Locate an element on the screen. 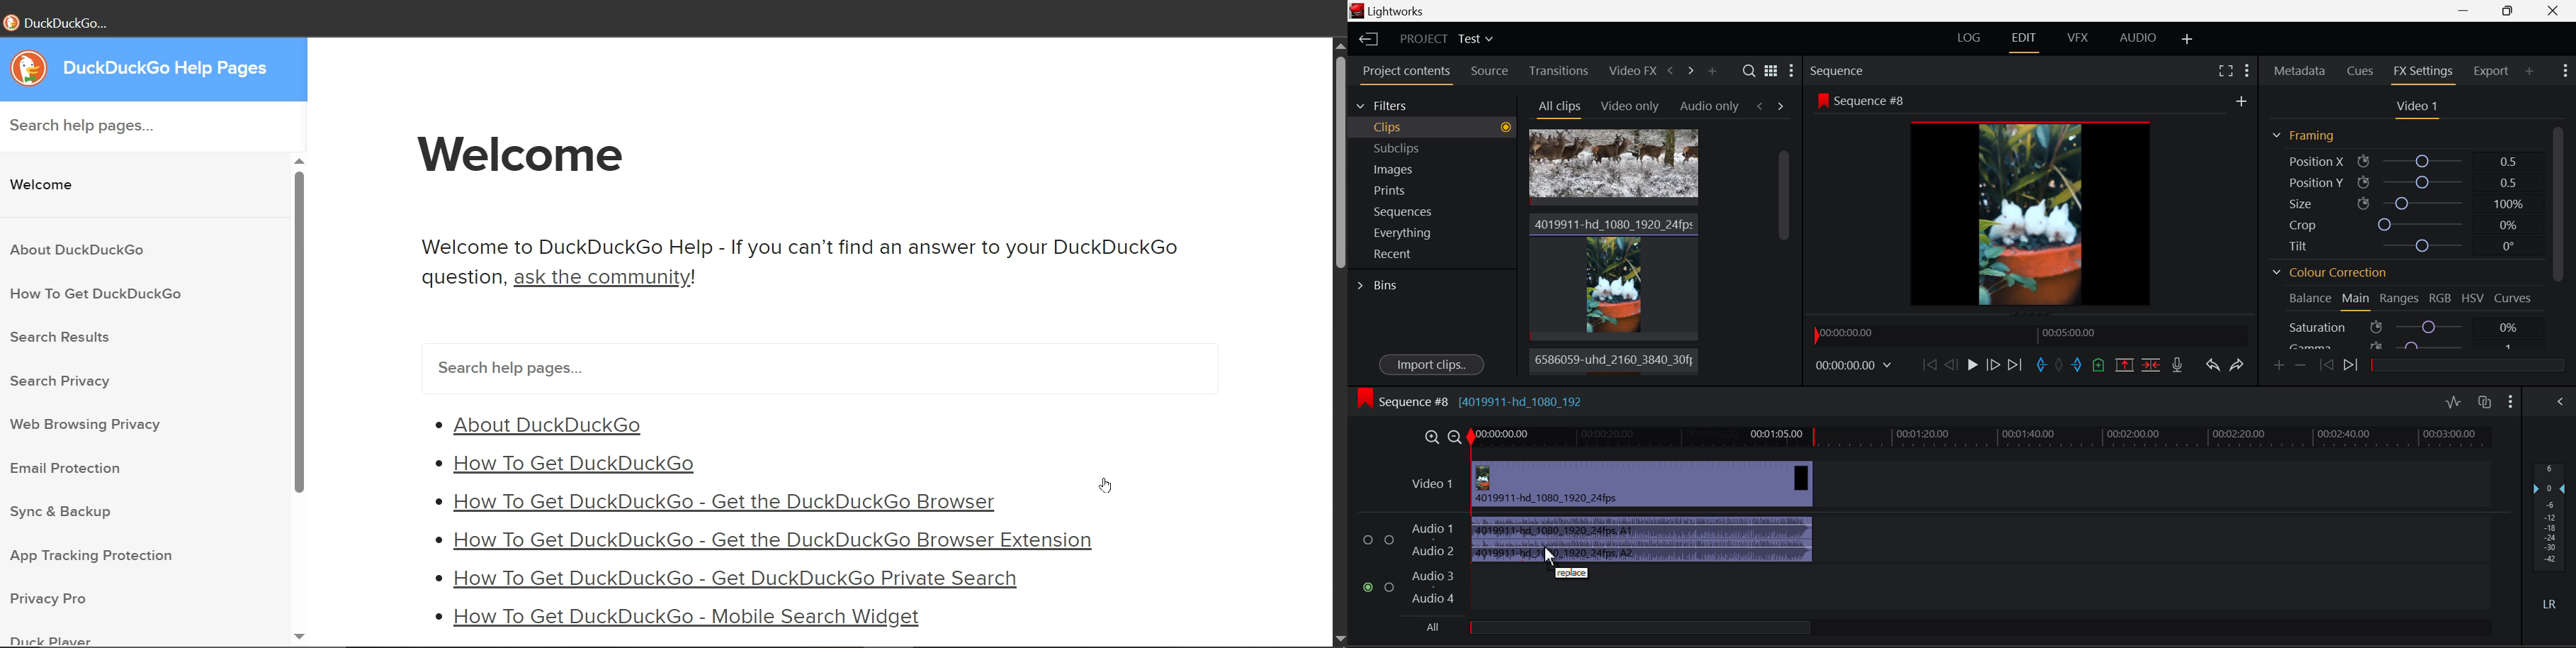  VFX Layout is located at coordinates (2076, 37).